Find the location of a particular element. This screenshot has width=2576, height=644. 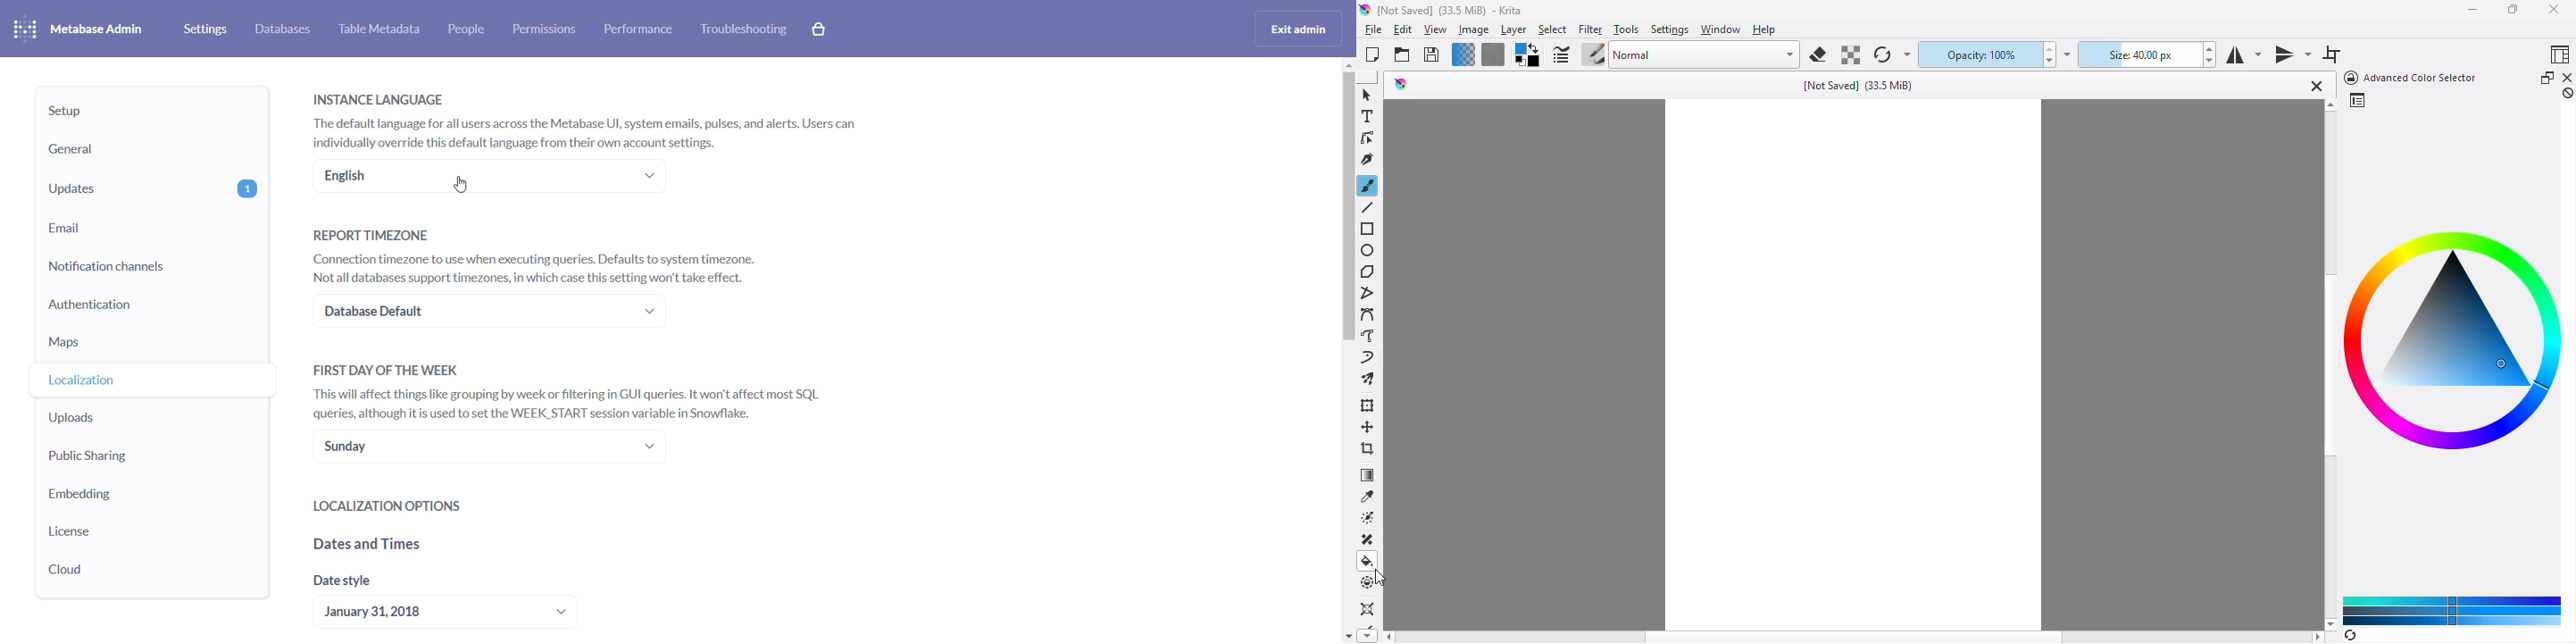

draw a gradient is located at coordinates (1368, 474).